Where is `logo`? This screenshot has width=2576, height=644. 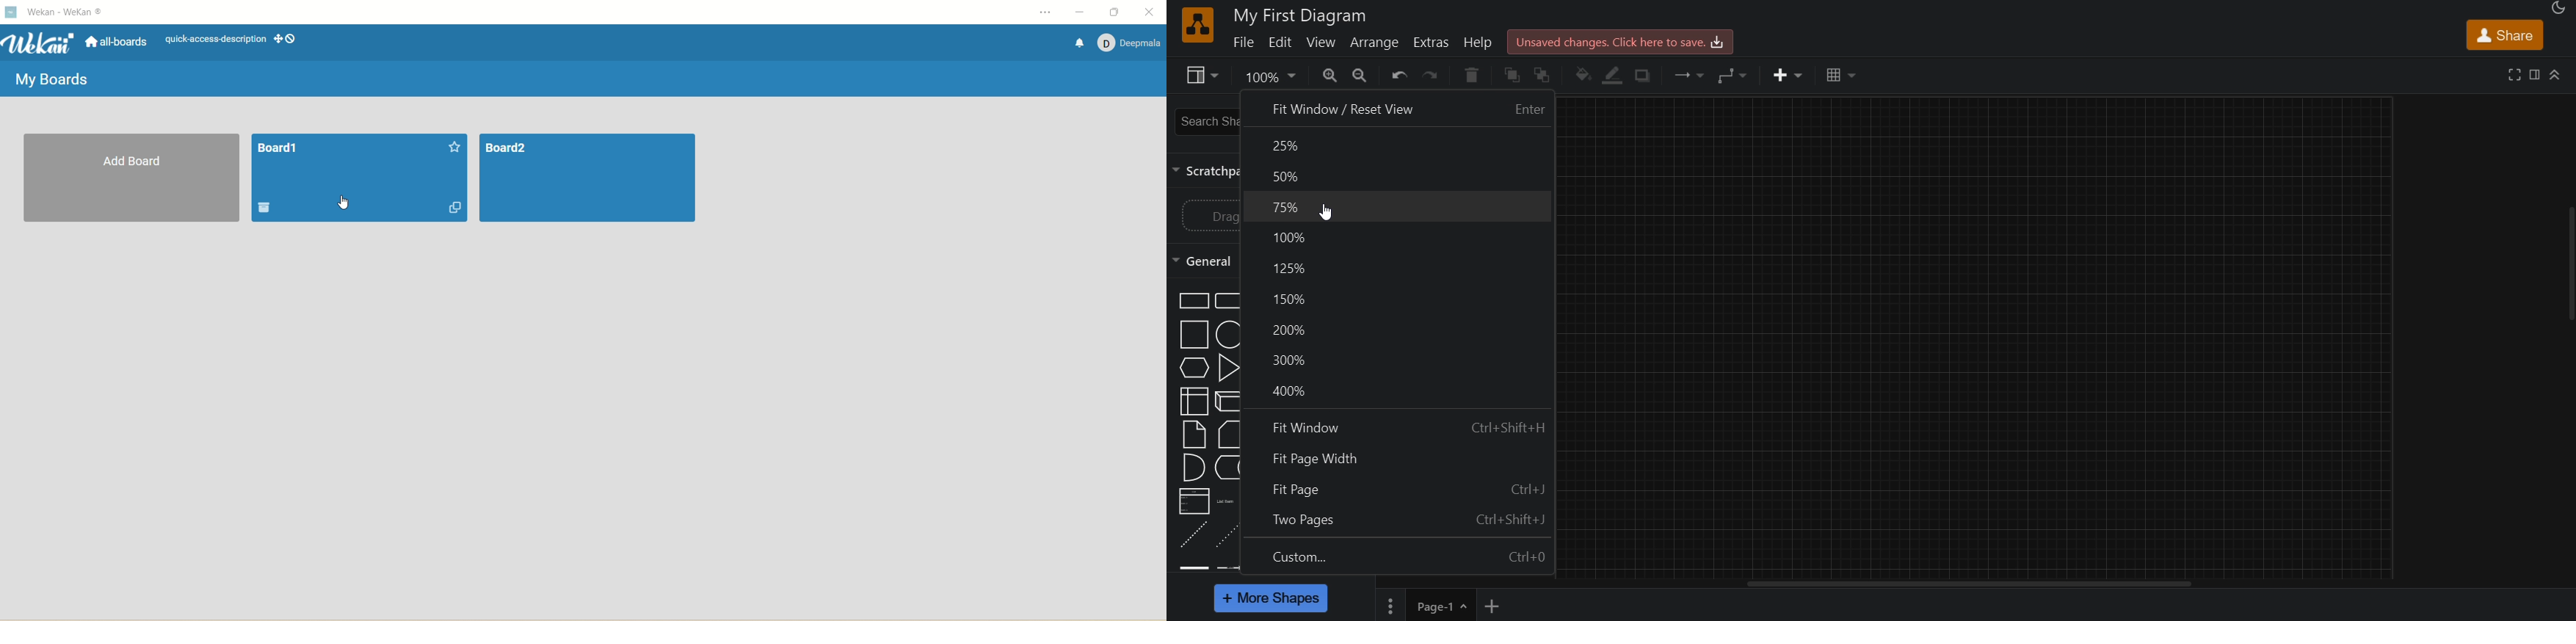 logo is located at coordinates (1196, 26).